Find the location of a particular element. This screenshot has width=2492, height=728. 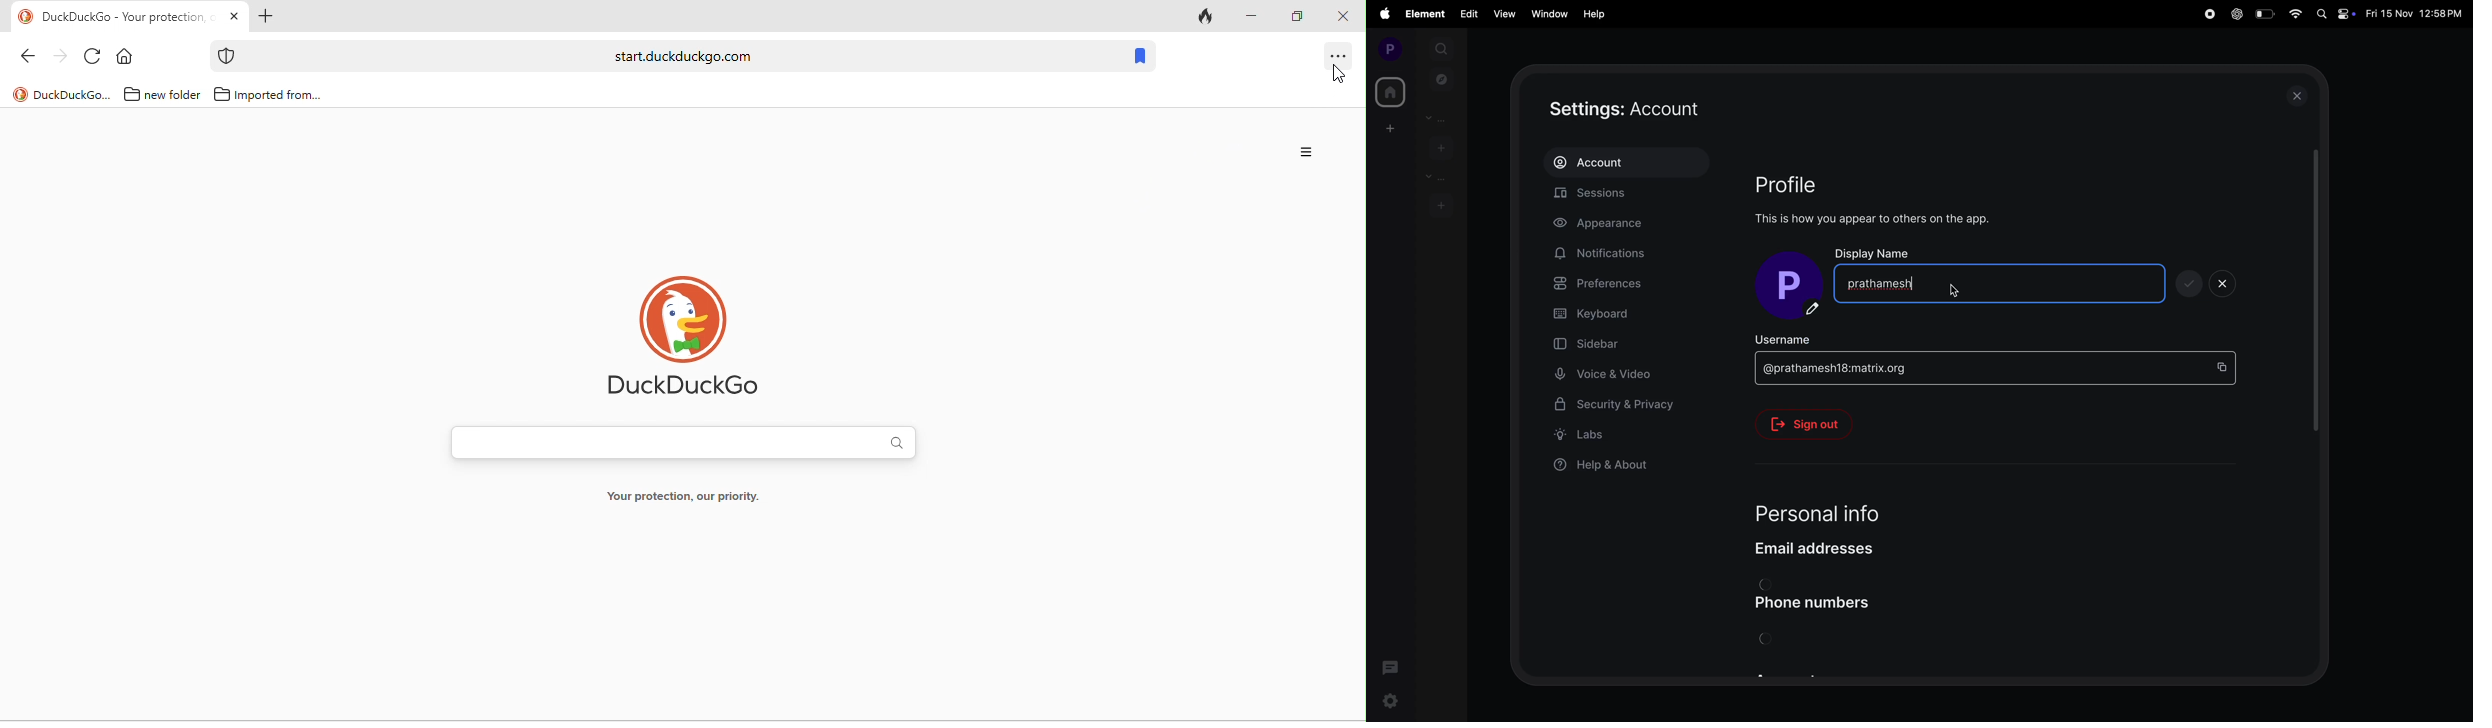

voice and videos is located at coordinates (1608, 375).